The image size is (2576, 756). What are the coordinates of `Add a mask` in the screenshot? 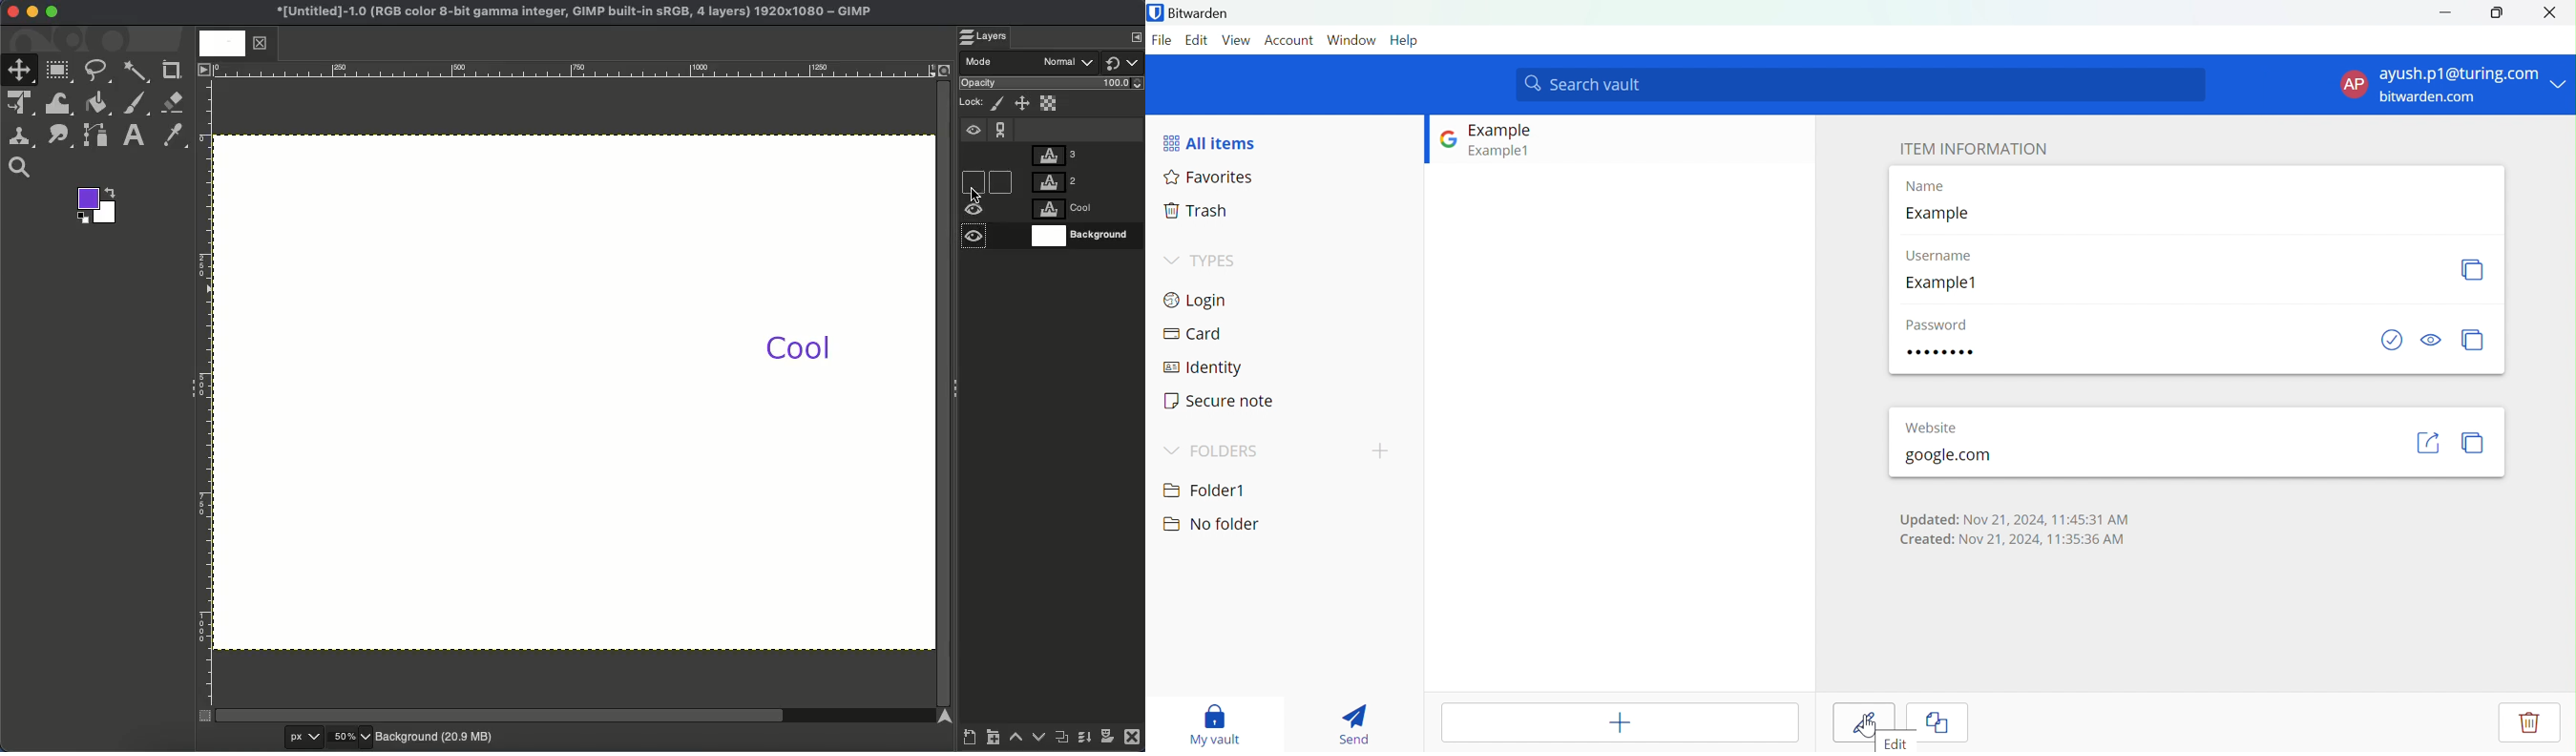 It's located at (1107, 740).